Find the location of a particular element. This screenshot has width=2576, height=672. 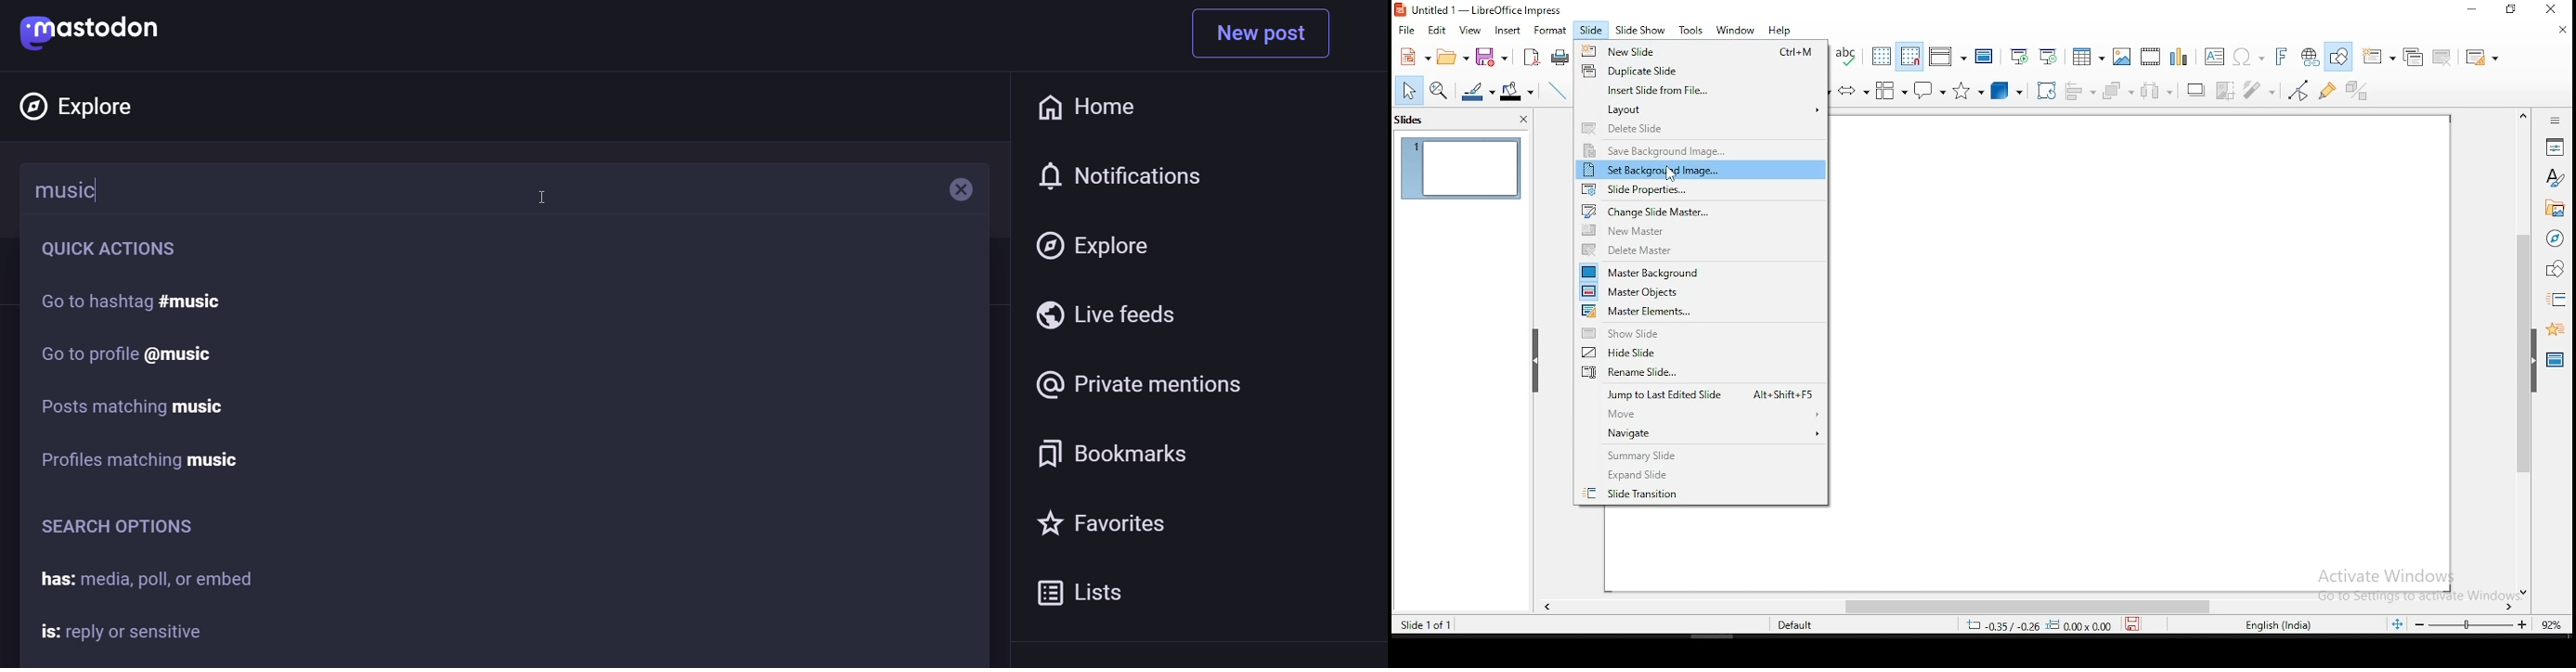

navigate is located at coordinates (1701, 433).